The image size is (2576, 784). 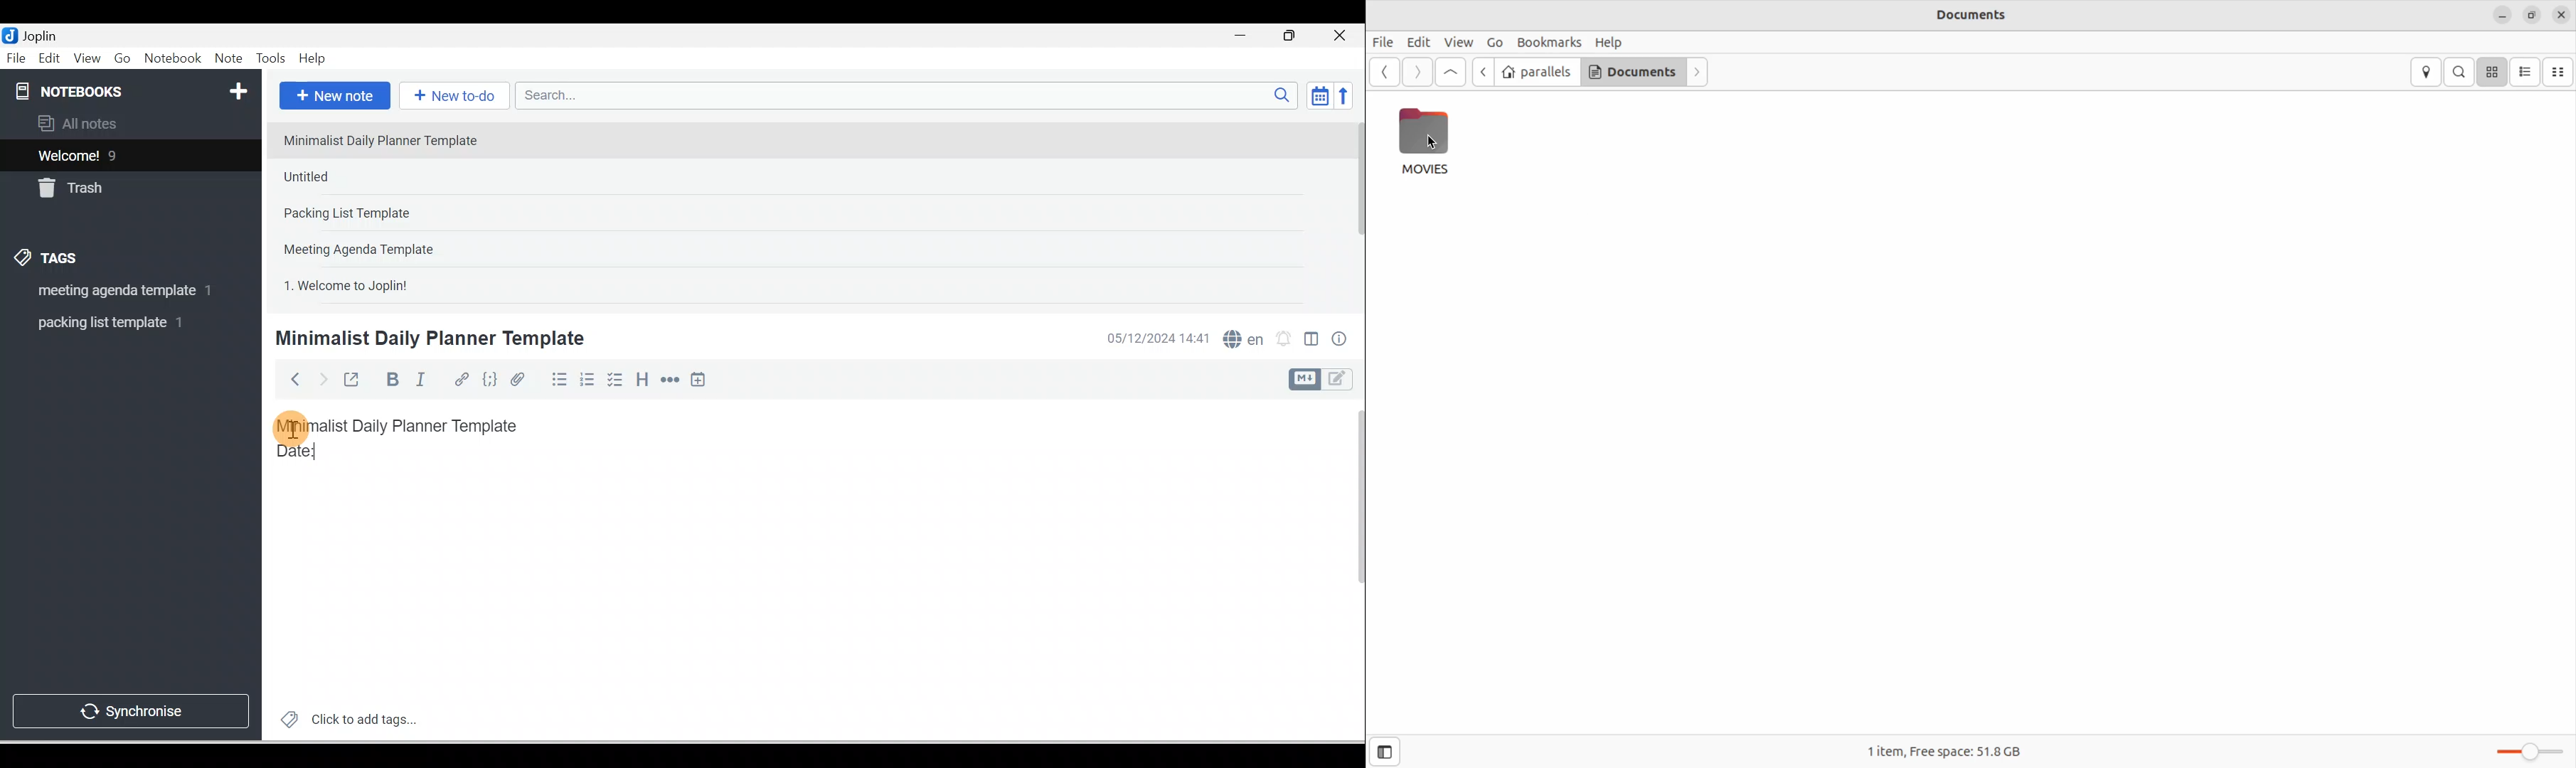 I want to click on All notes, so click(x=129, y=123).